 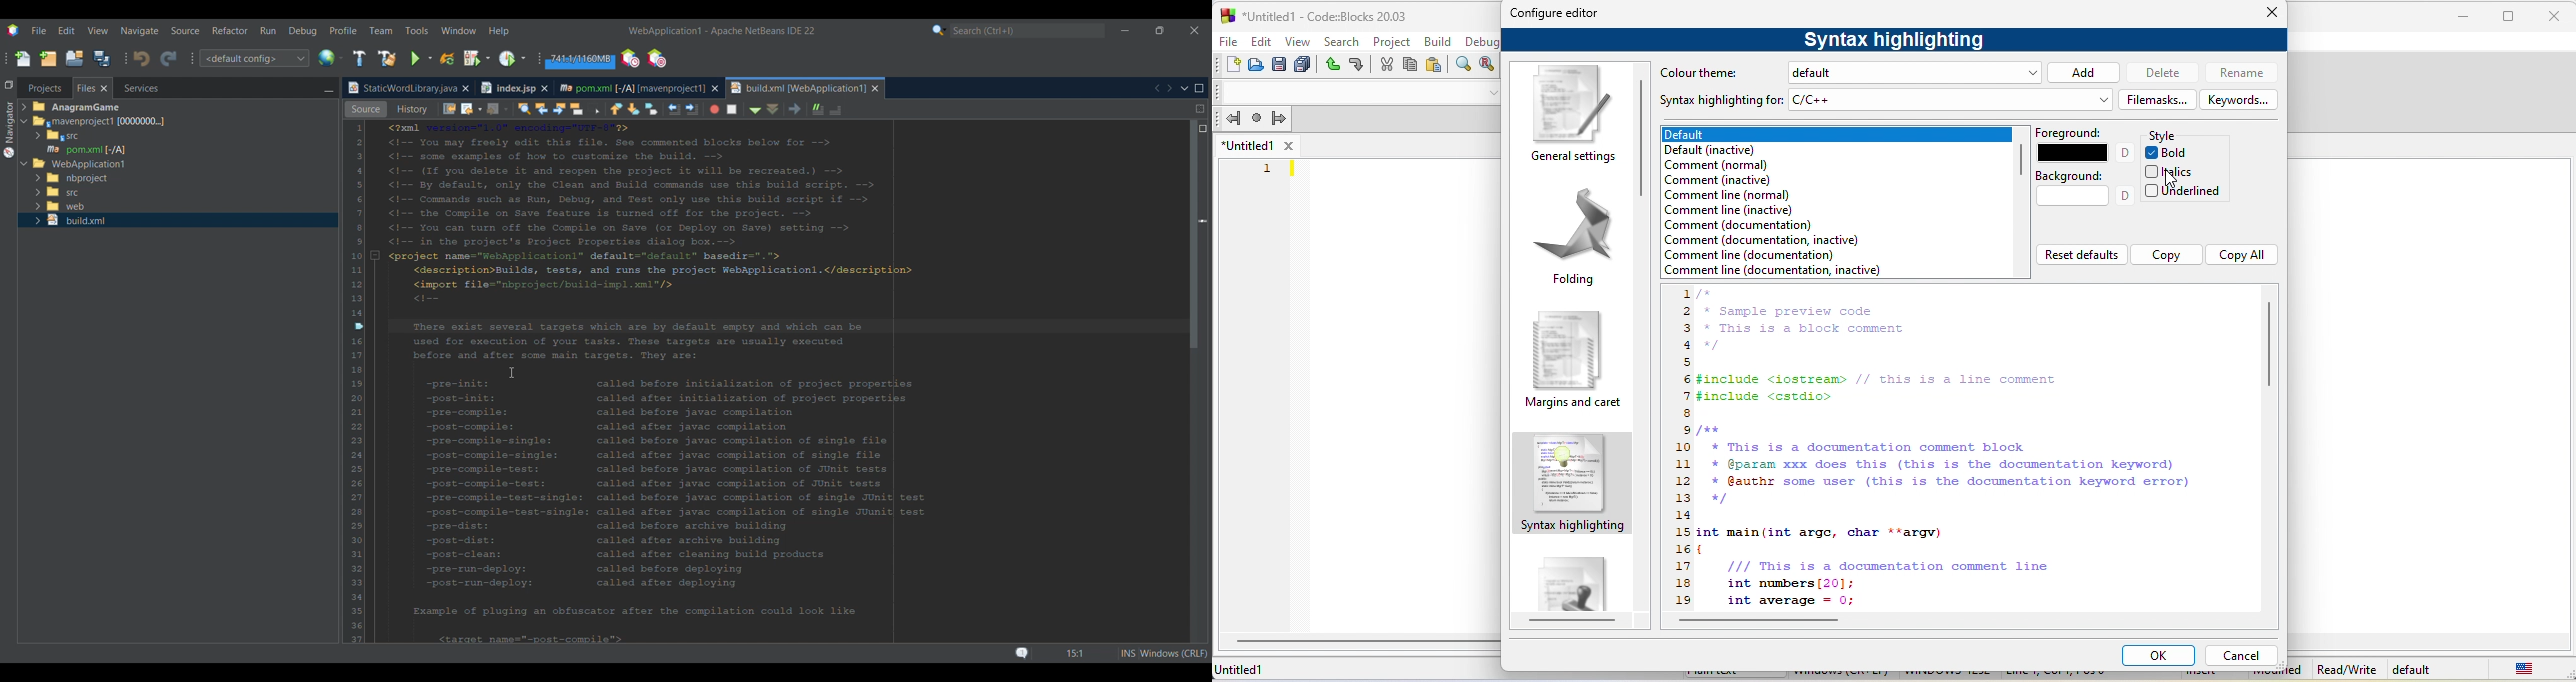 I want to click on delete, so click(x=2161, y=73).